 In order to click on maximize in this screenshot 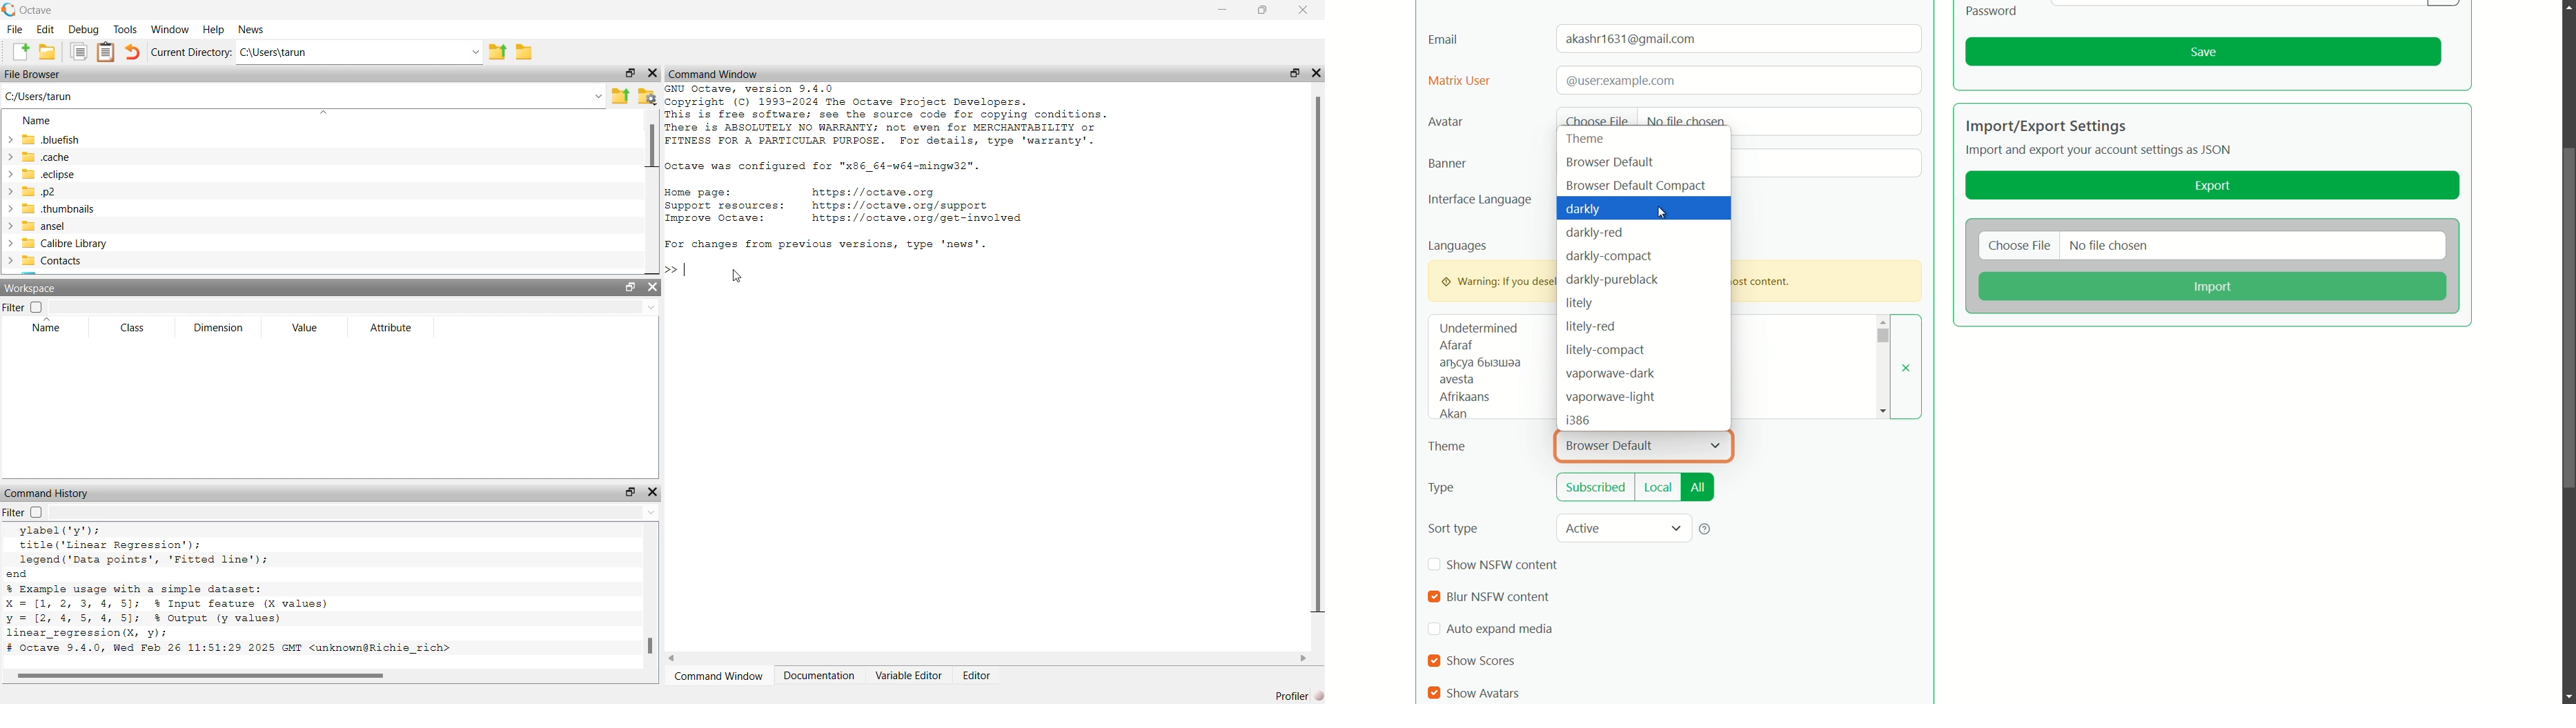, I will do `click(1265, 9)`.